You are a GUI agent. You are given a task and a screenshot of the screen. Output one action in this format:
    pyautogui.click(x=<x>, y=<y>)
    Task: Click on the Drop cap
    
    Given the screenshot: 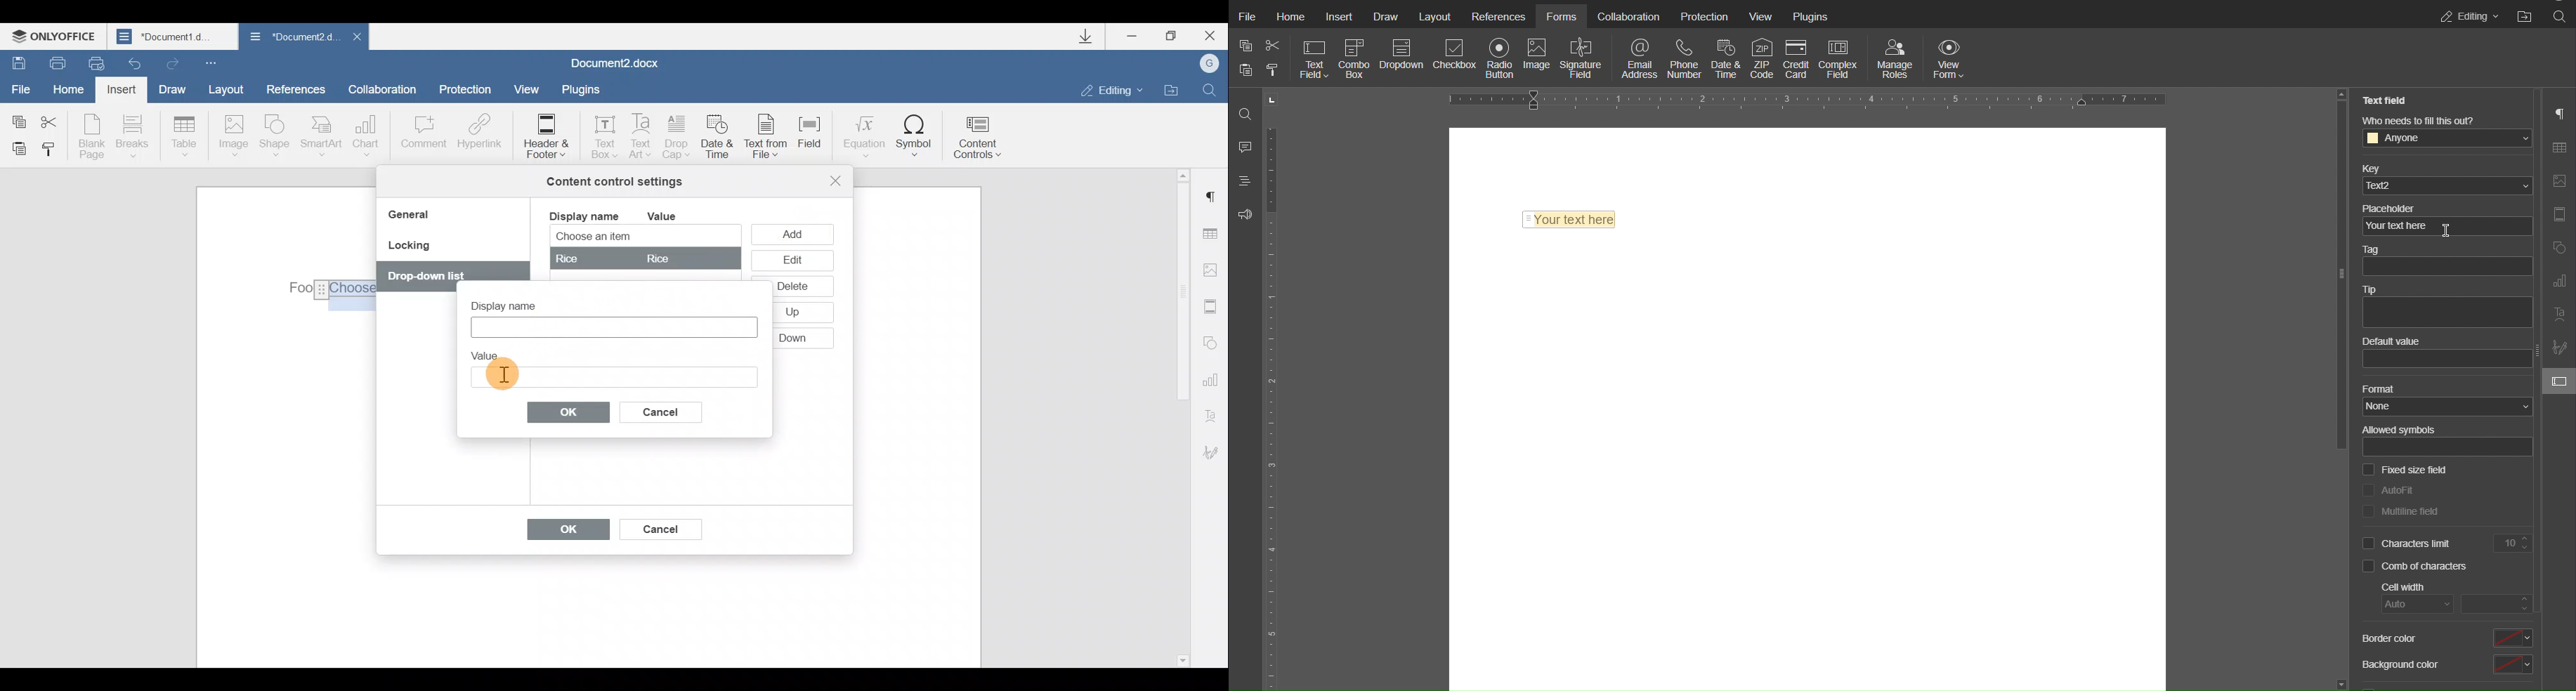 What is the action you would take?
    pyautogui.click(x=677, y=138)
    